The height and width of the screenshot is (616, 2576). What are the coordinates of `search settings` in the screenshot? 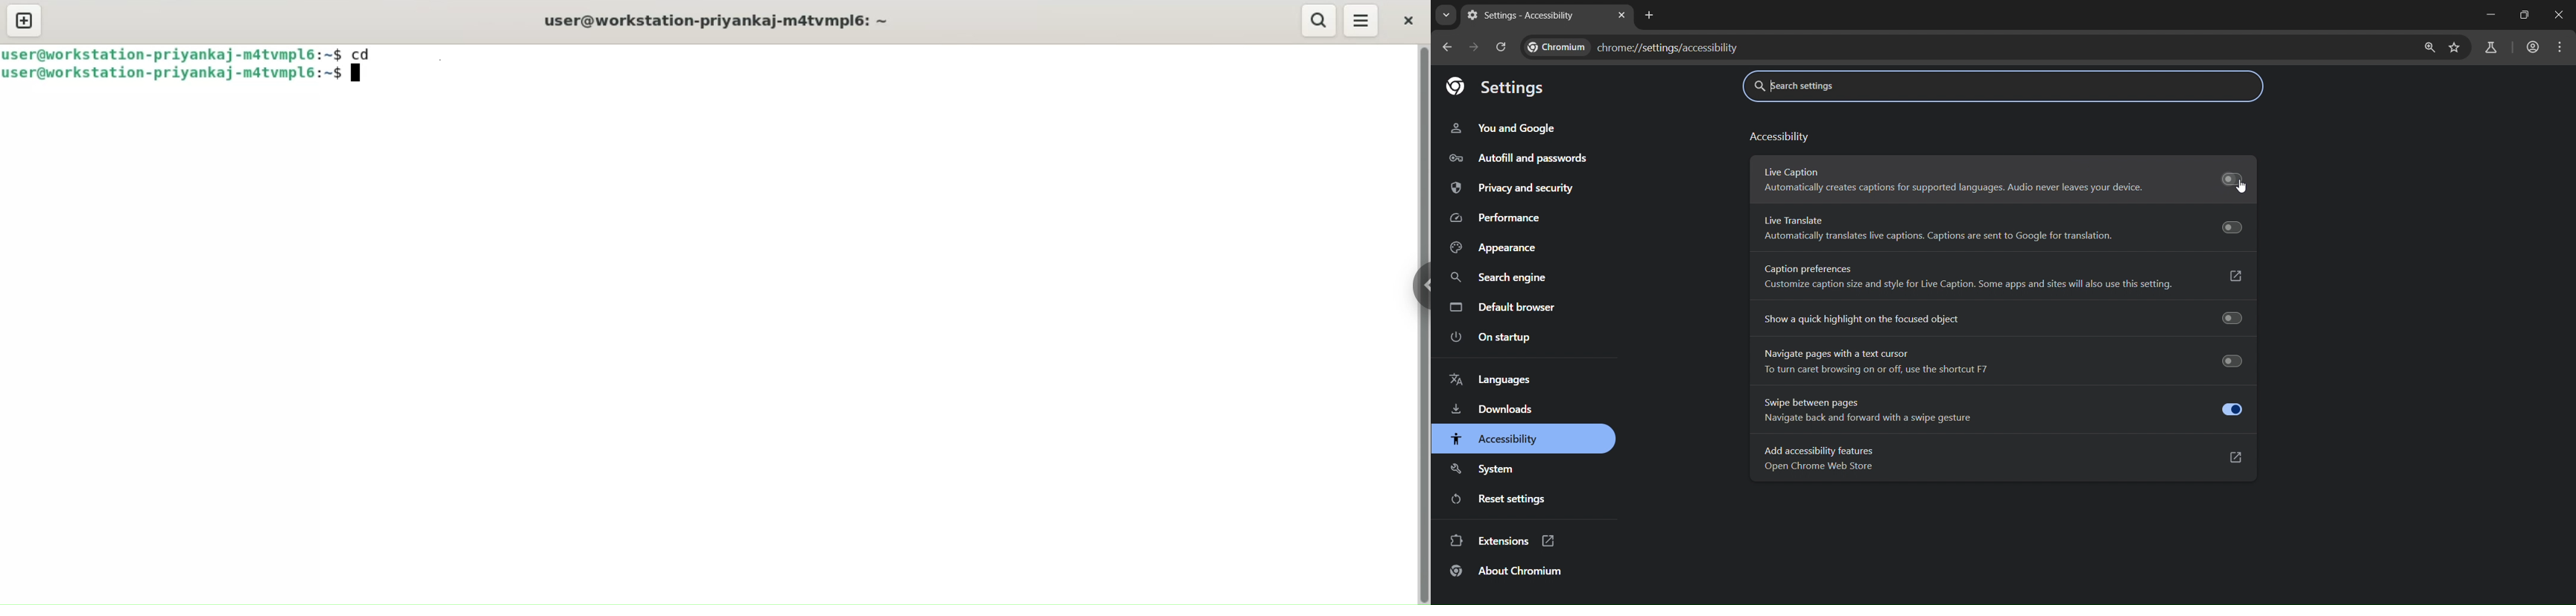 It's located at (2002, 86).